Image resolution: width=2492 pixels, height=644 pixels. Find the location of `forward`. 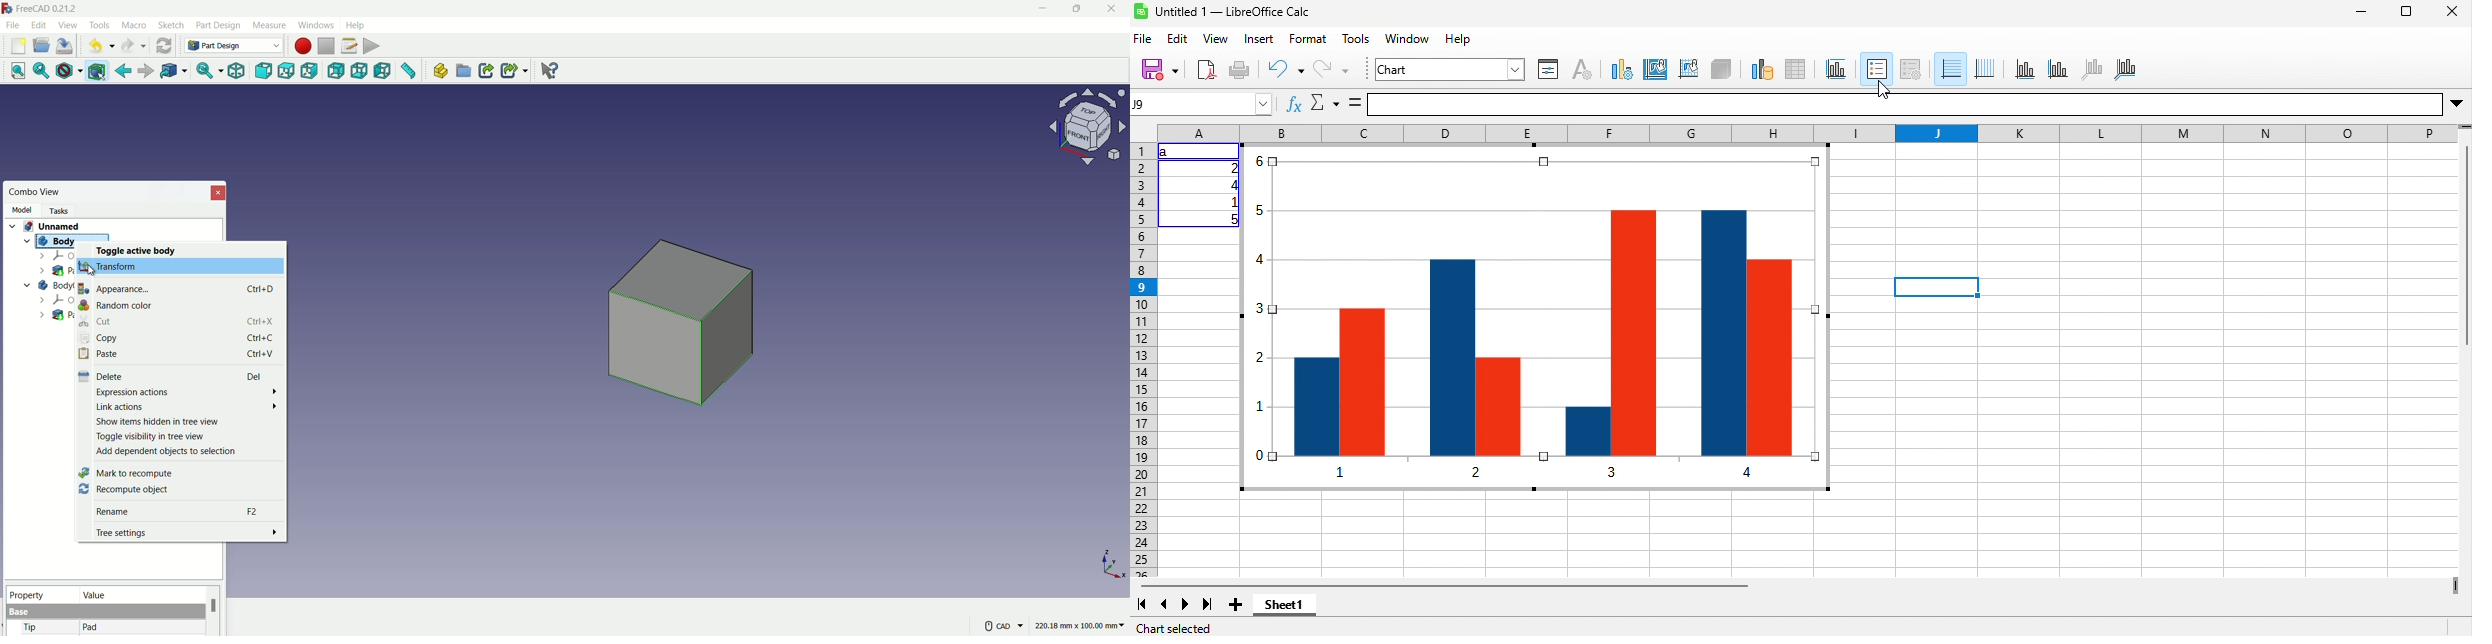

forward is located at coordinates (144, 72).